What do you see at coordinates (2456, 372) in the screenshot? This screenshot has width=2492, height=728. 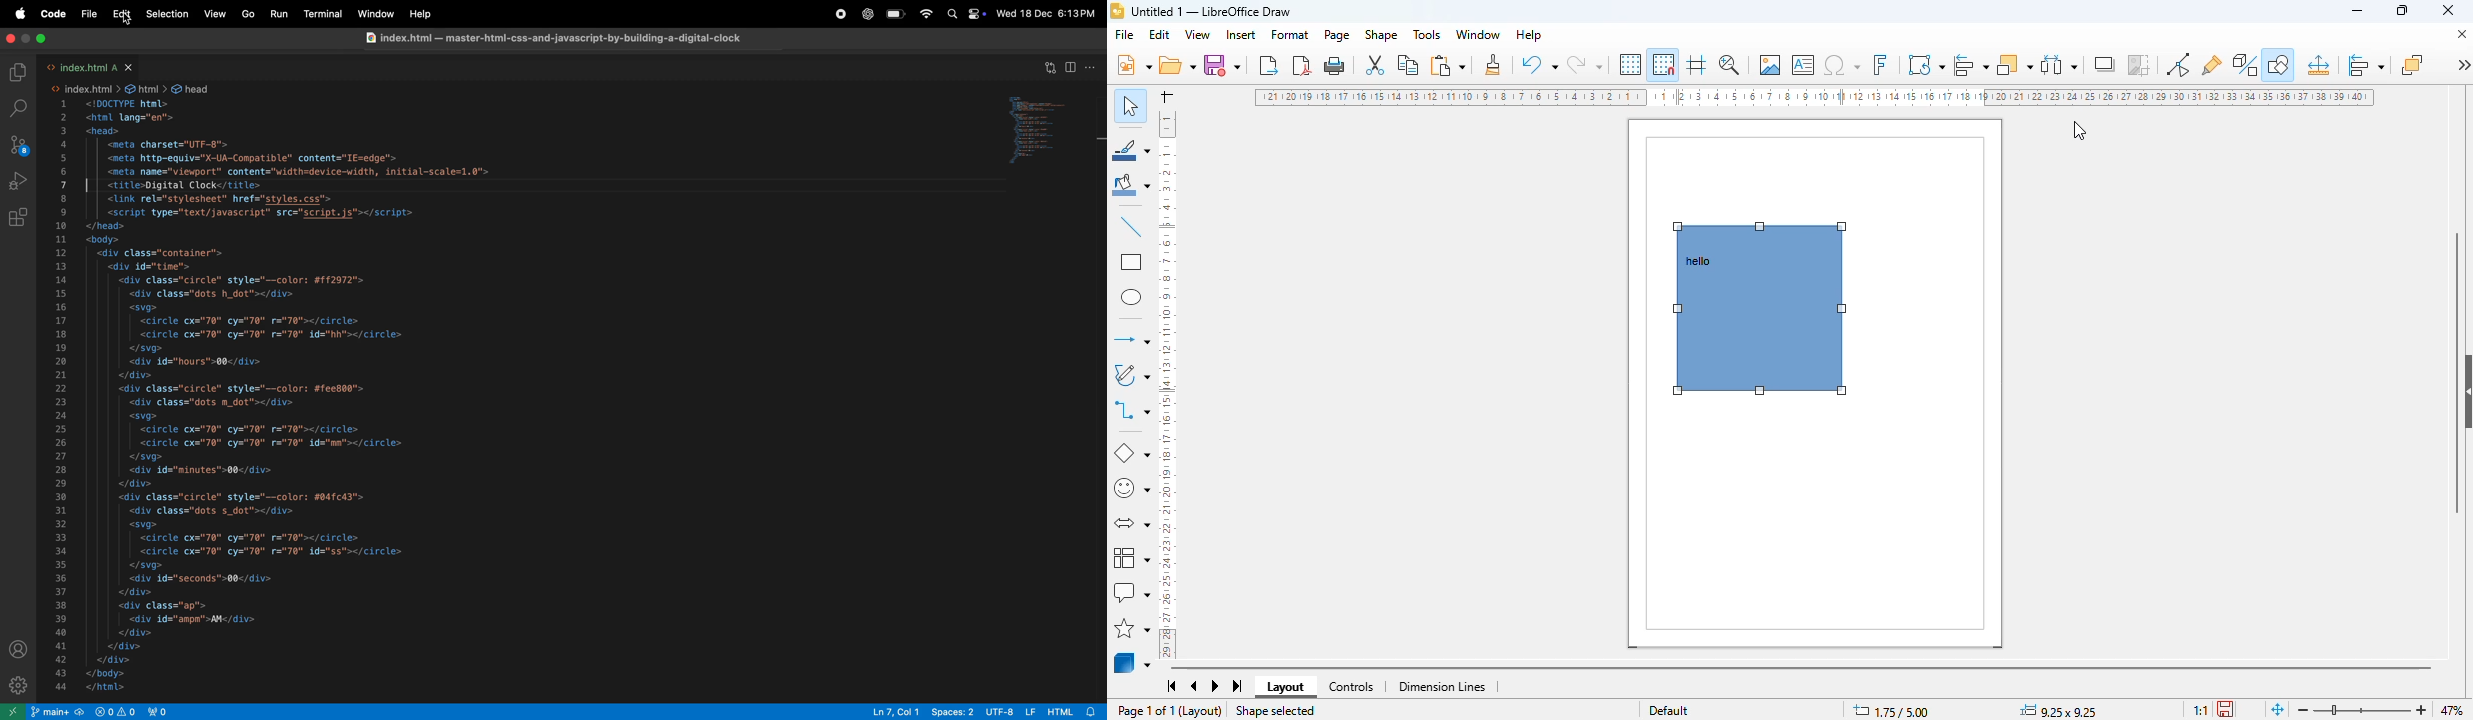 I see `vertical scroll bar` at bounding box center [2456, 372].